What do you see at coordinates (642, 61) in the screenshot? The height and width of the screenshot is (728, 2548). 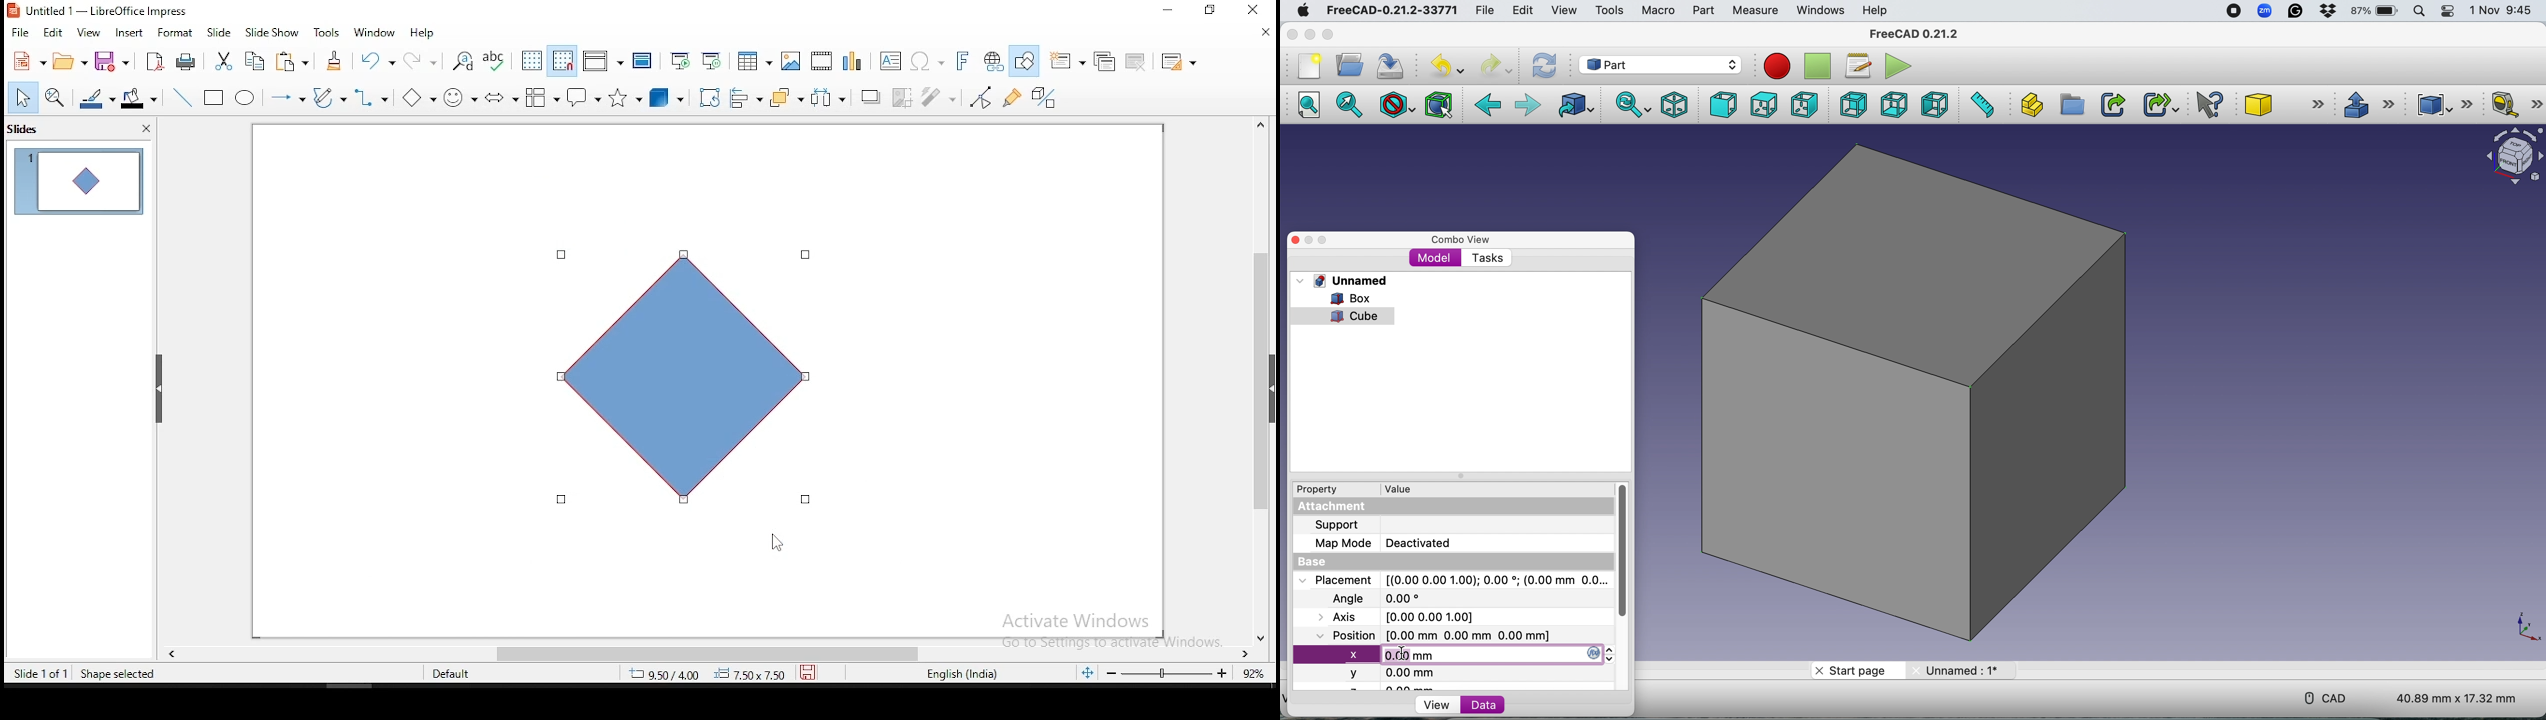 I see `master slide` at bounding box center [642, 61].